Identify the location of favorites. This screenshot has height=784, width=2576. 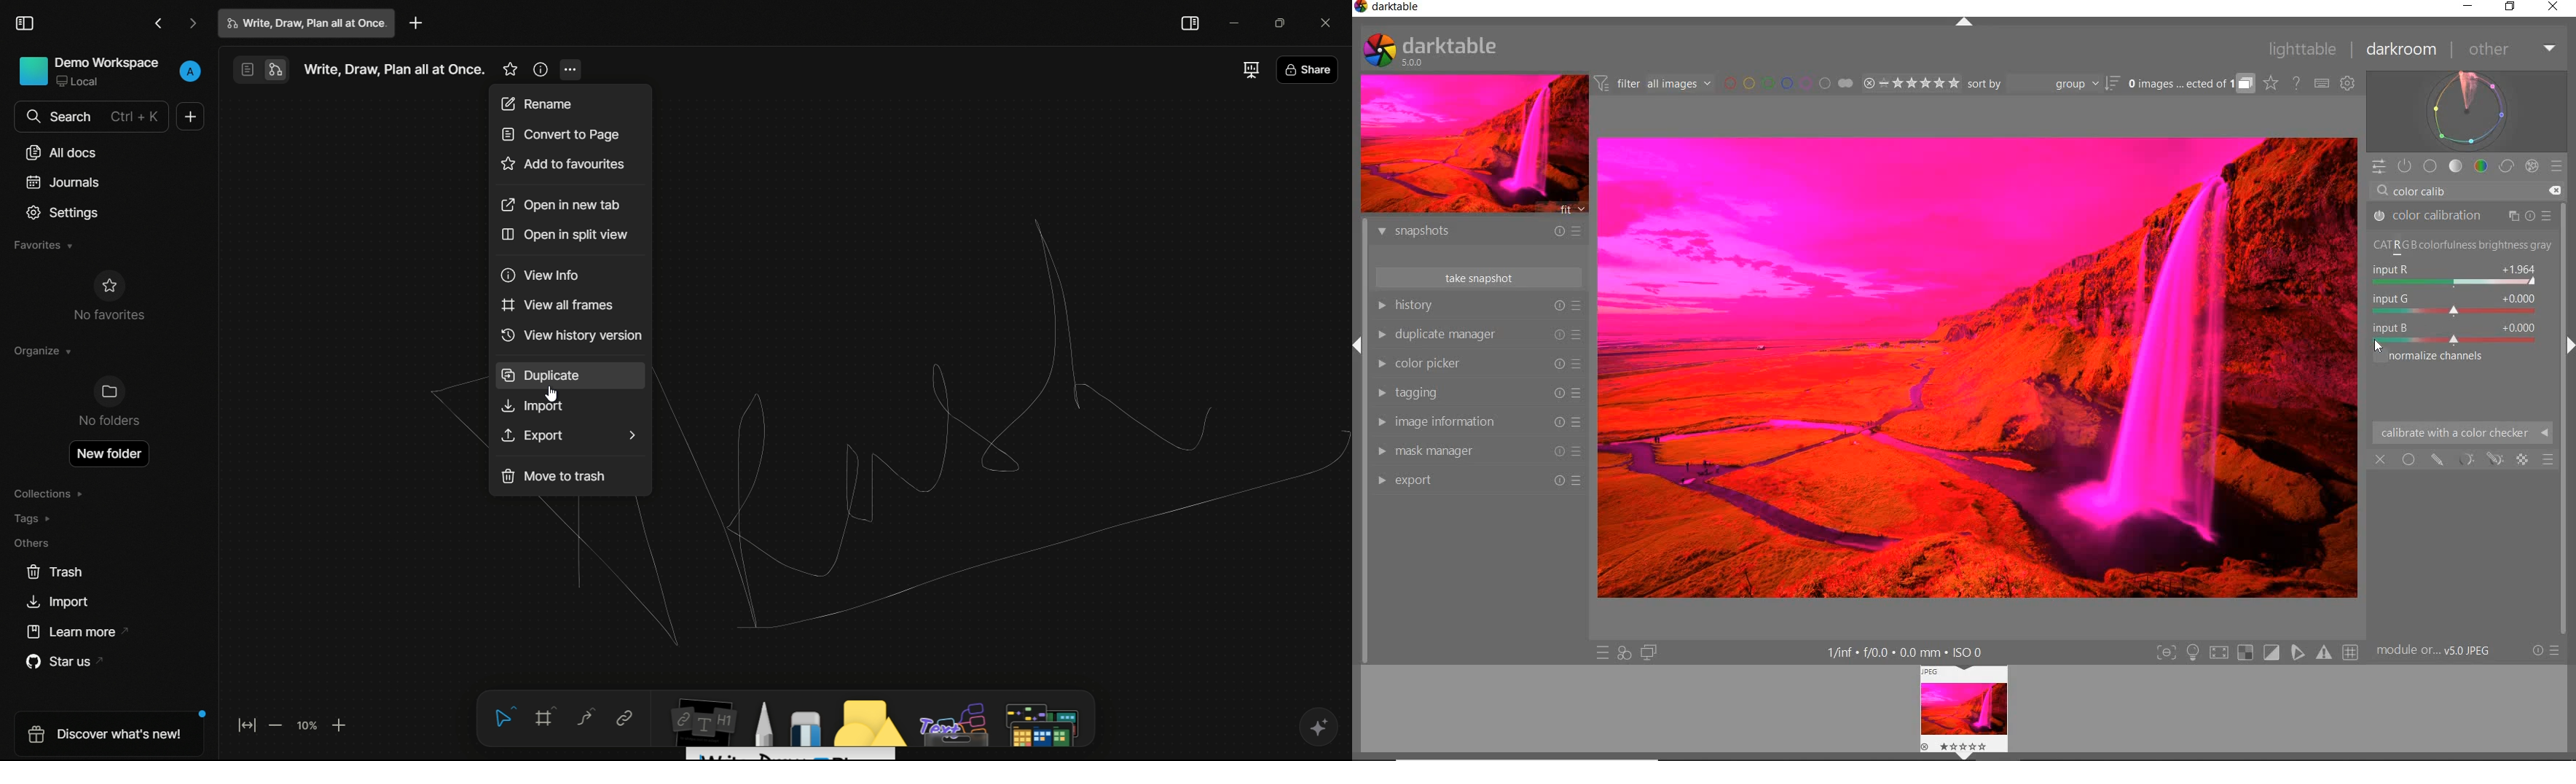
(510, 70).